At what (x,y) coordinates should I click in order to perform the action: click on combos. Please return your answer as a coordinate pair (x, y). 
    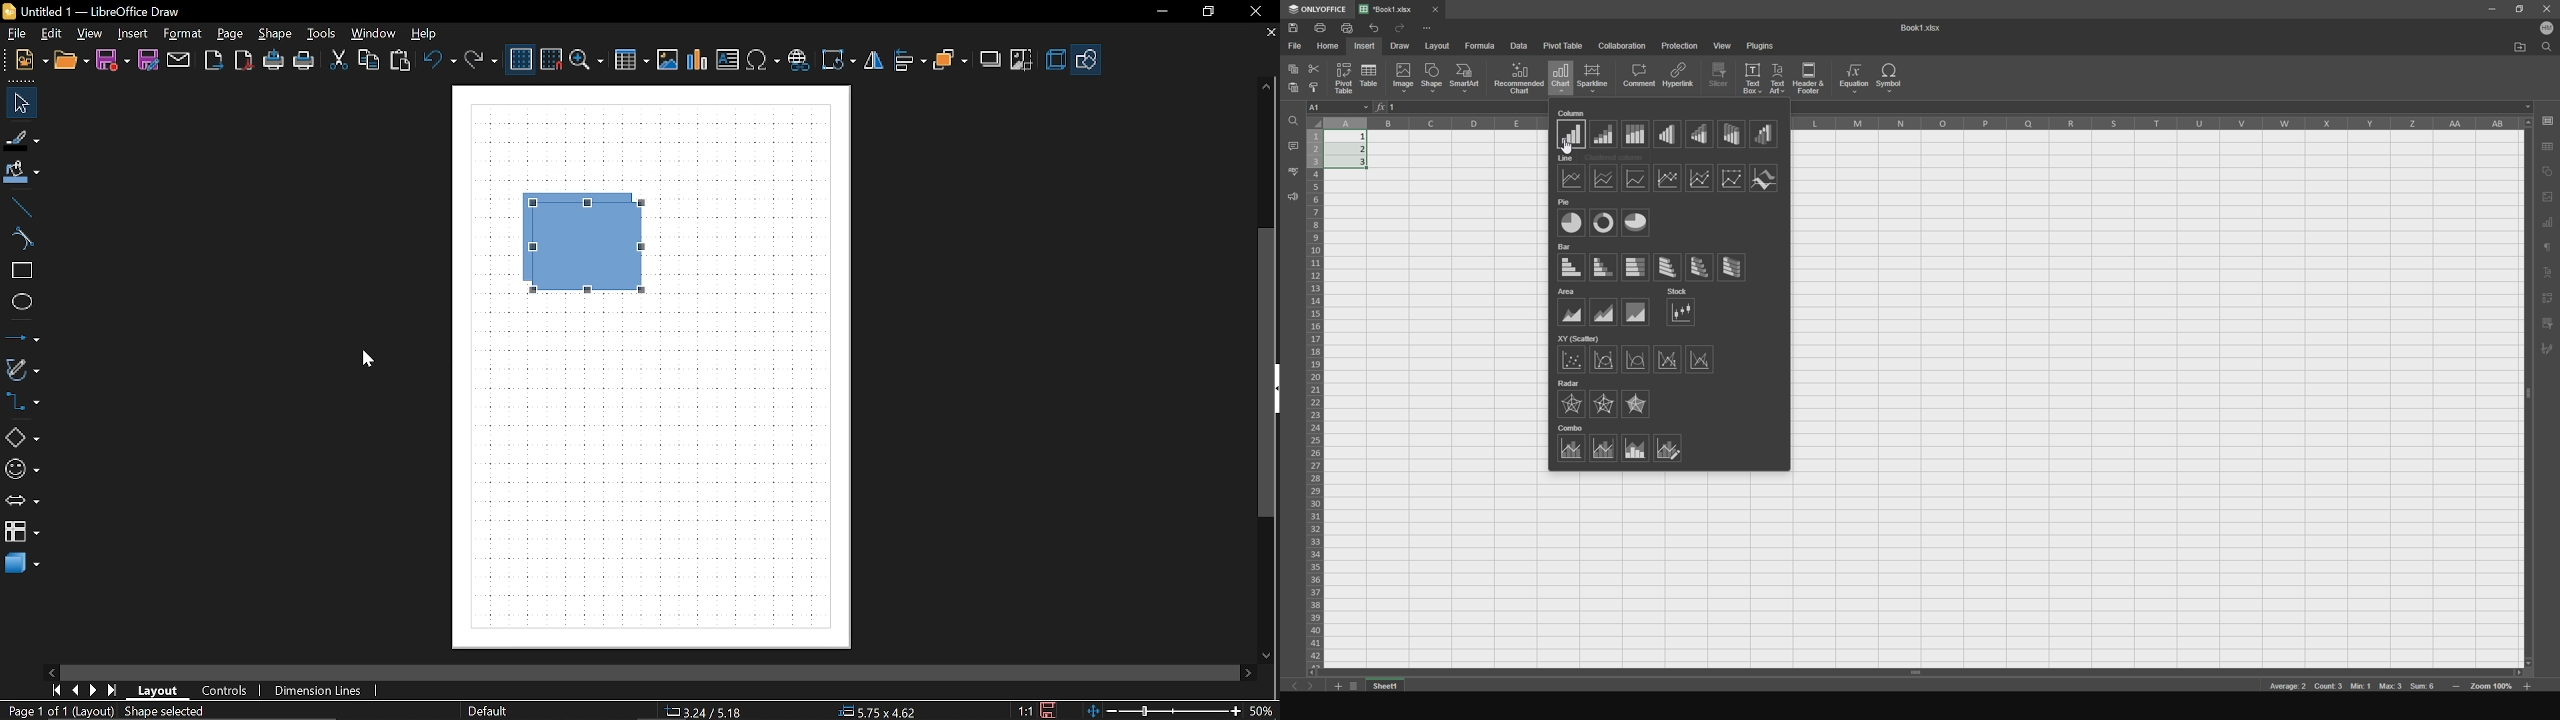
    Looking at the image, I should click on (1627, 444).